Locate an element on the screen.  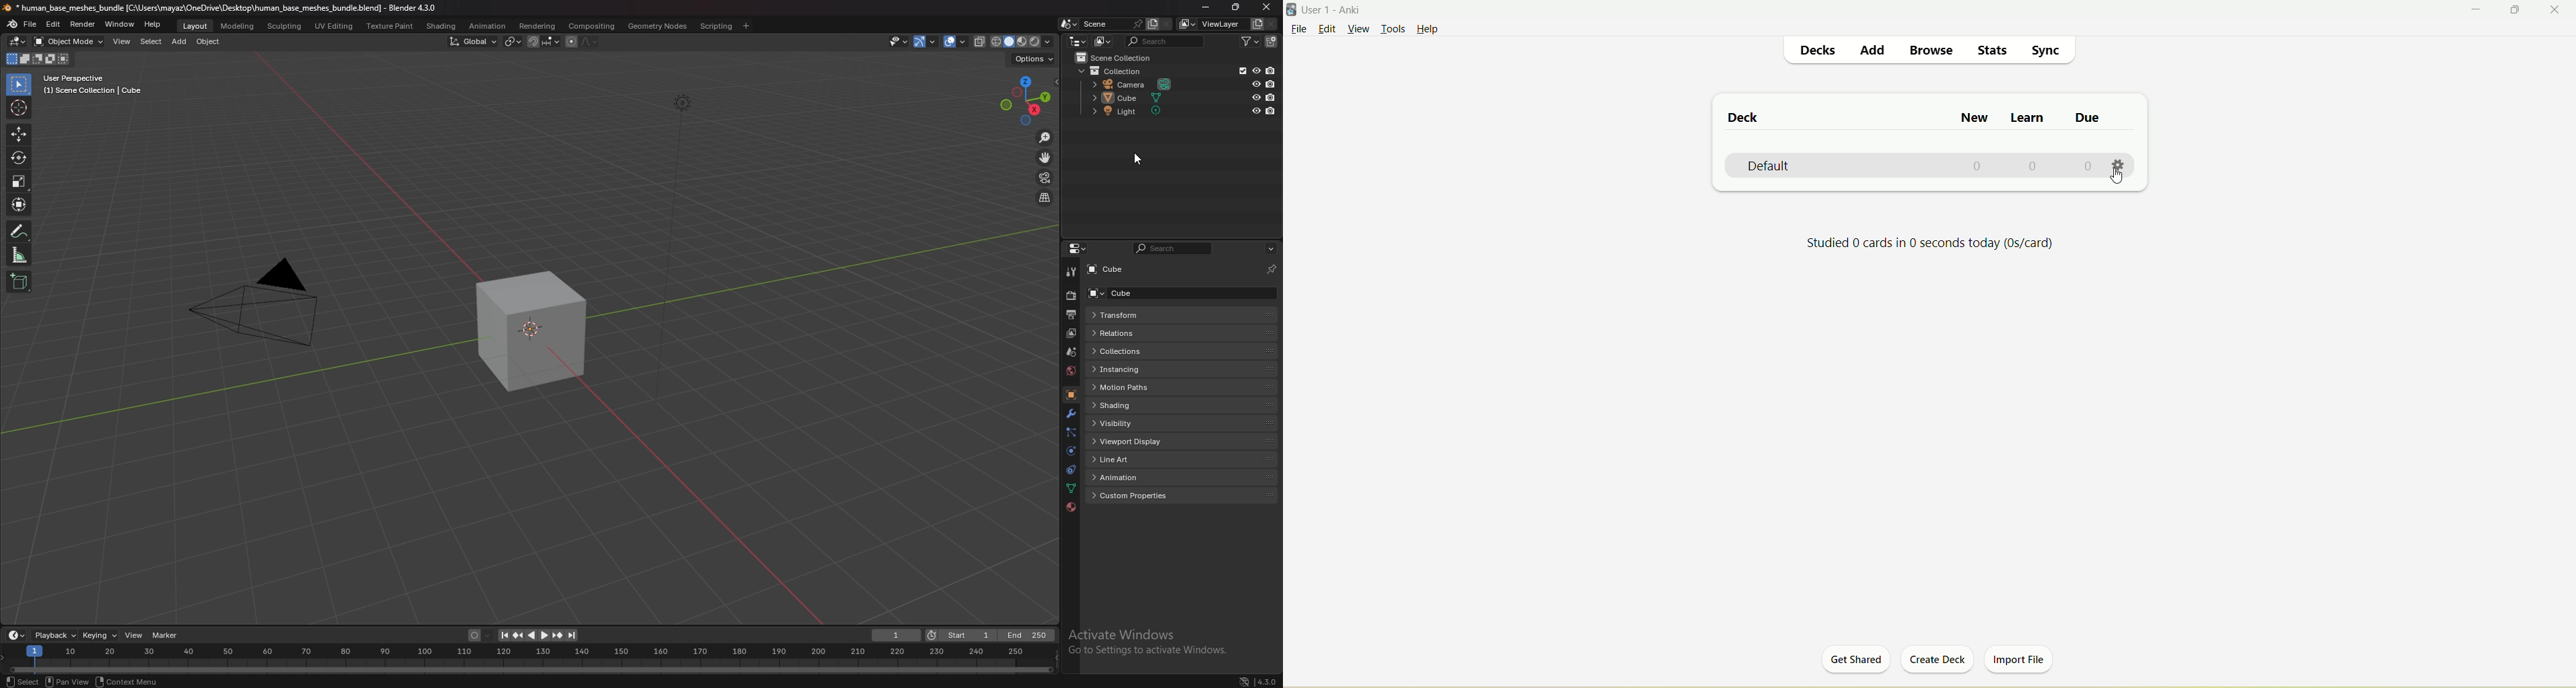
seek is located at coordinates (530, 659).